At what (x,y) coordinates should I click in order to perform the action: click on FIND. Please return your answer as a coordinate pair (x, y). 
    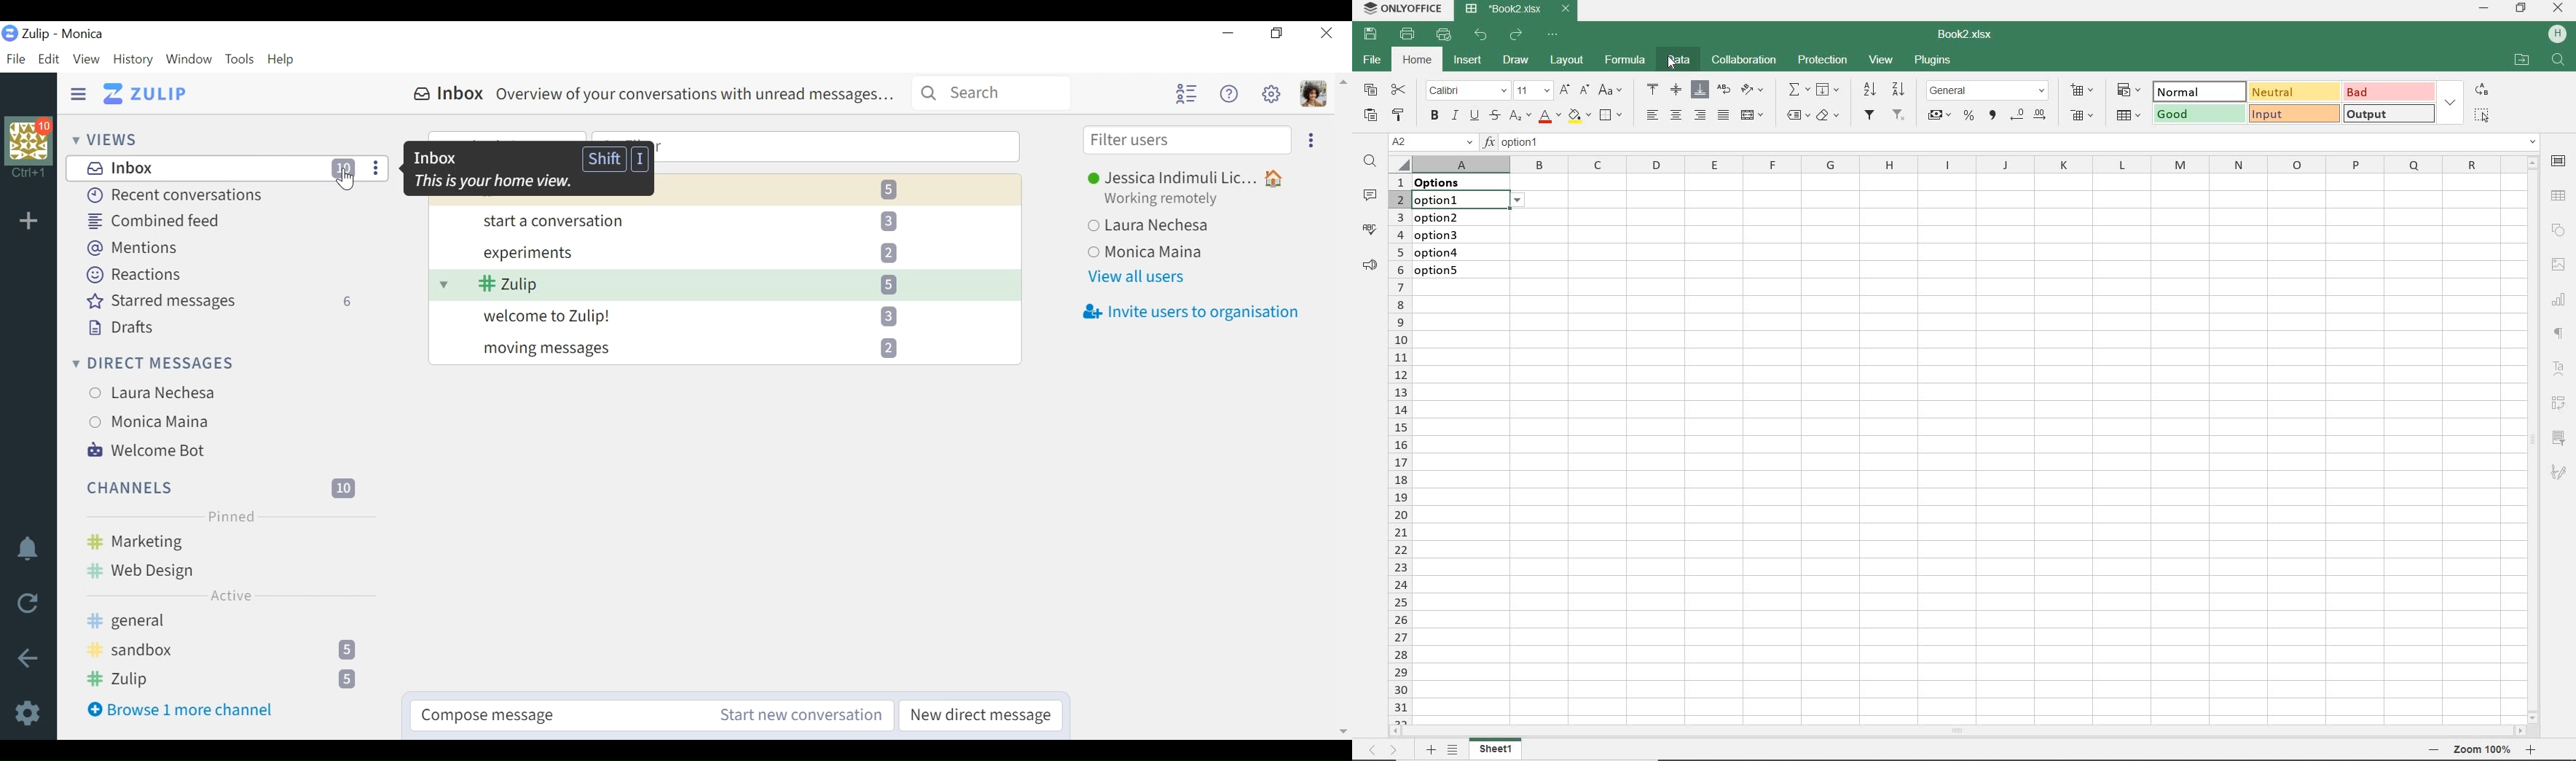
    Looking at the image, I should click on (2561, 61).